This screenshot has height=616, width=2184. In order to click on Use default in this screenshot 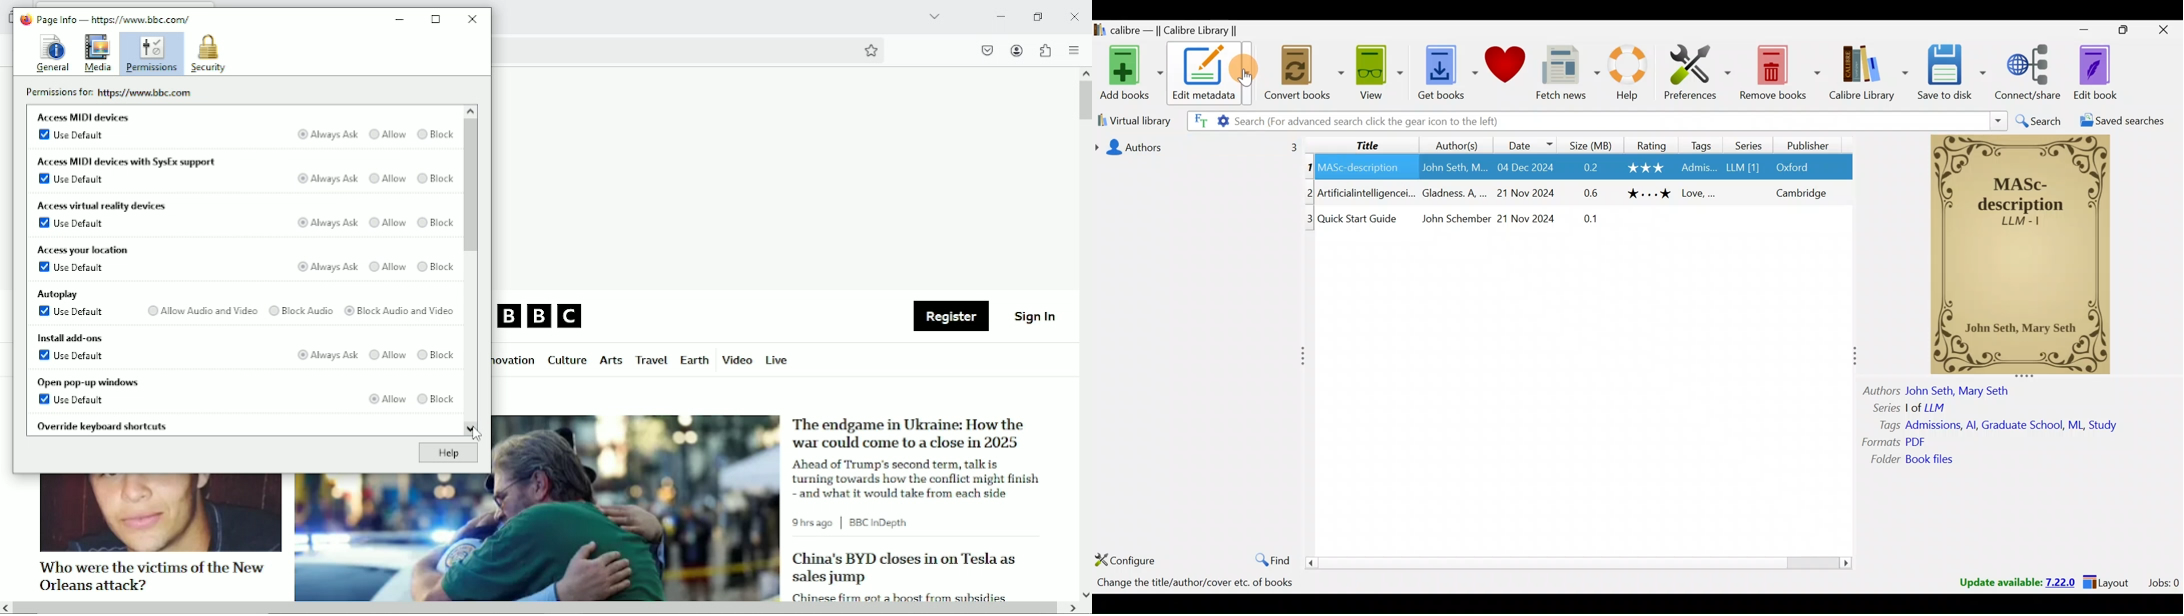, I will do `click(73, 311)`.